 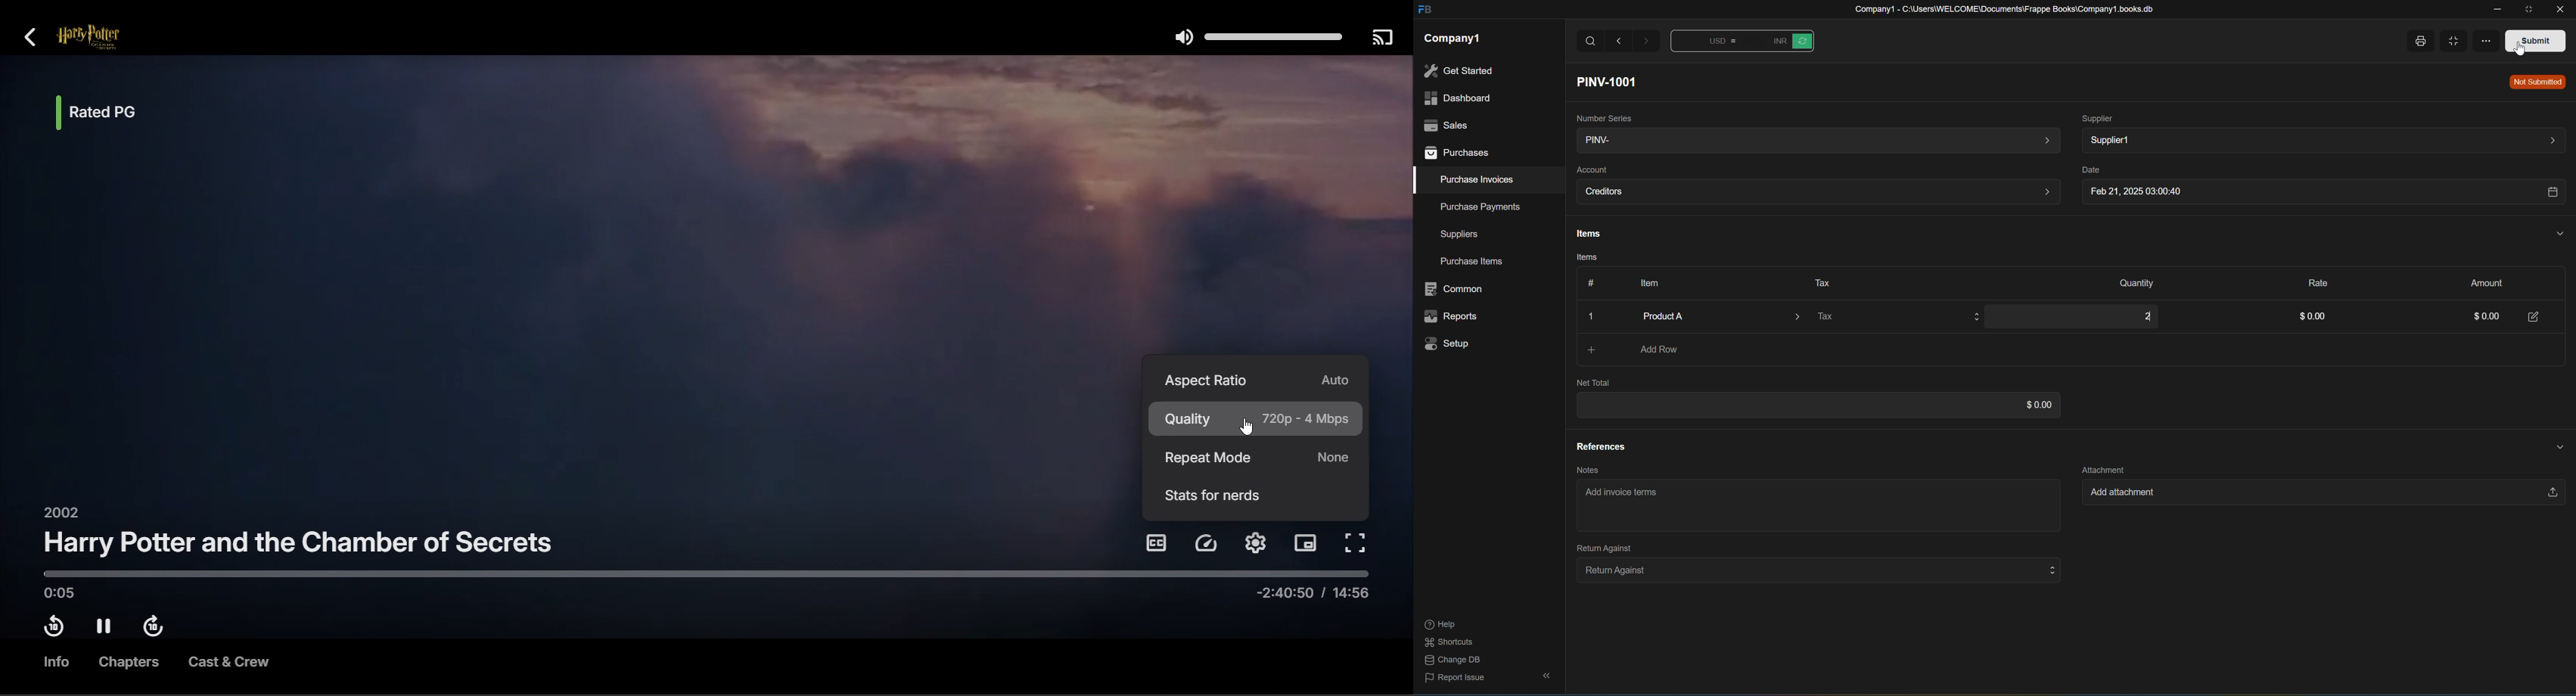 What do you see at coordinates (1625, 495) in the screenshot?
I see `Add invoice terms` at bounding box center [1625, 495].